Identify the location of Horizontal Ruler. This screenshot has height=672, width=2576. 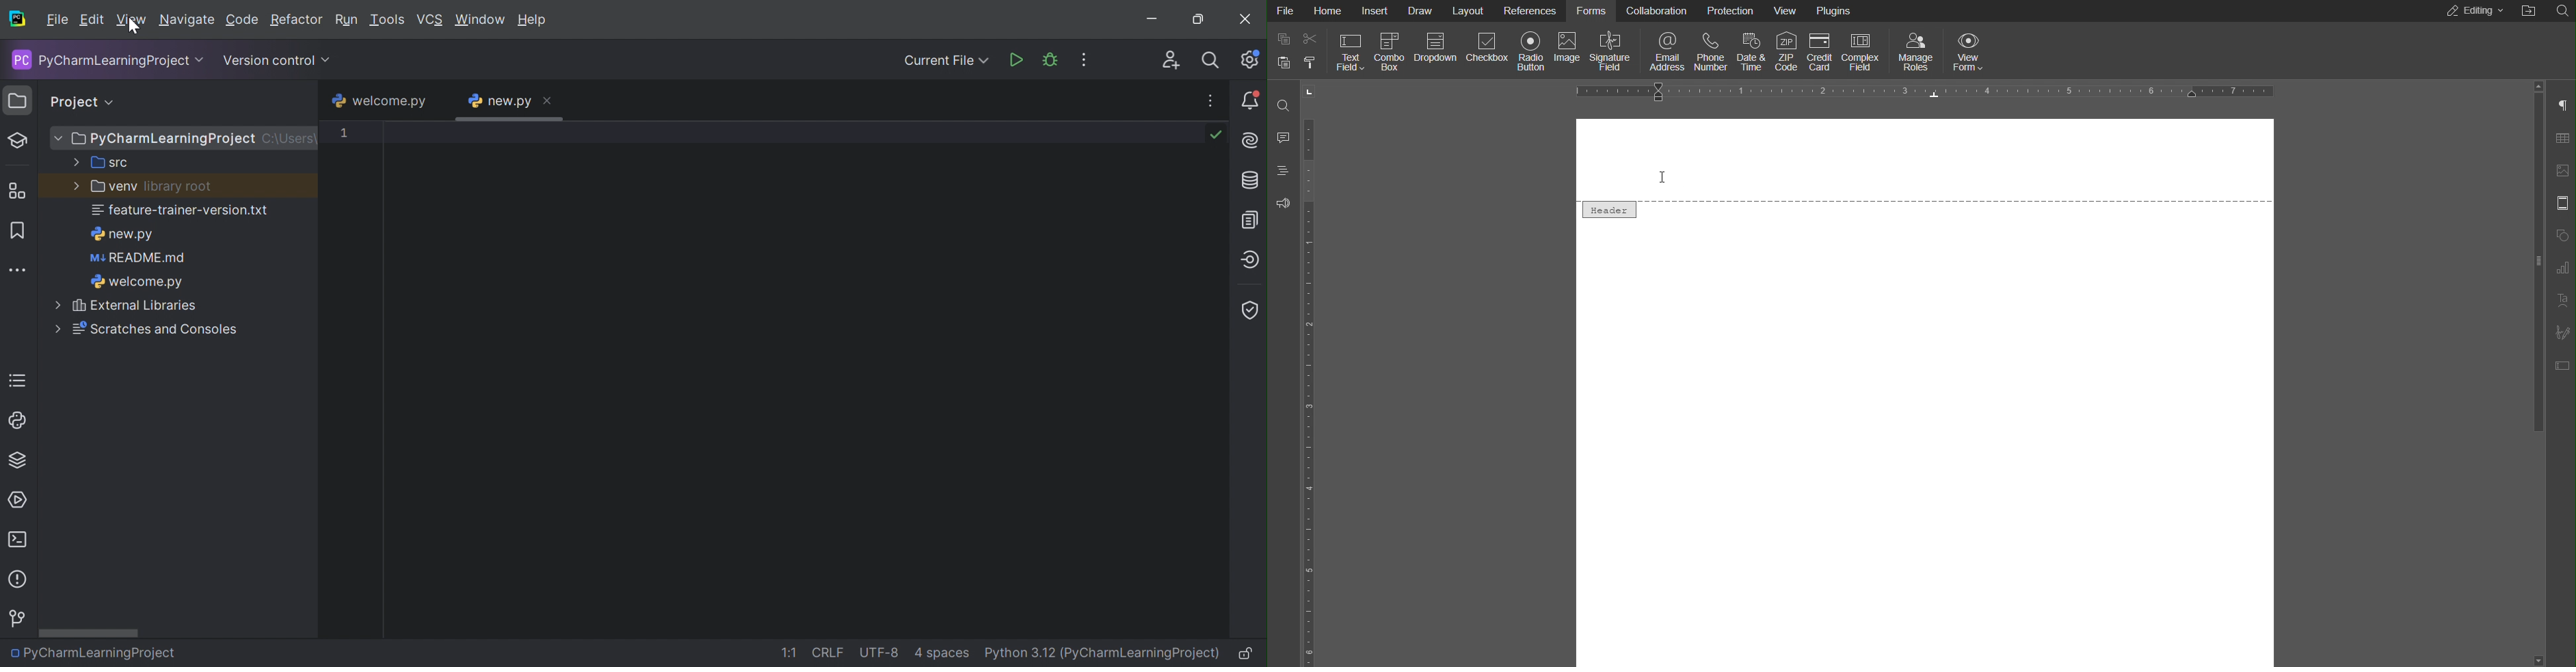
(1928, 92).